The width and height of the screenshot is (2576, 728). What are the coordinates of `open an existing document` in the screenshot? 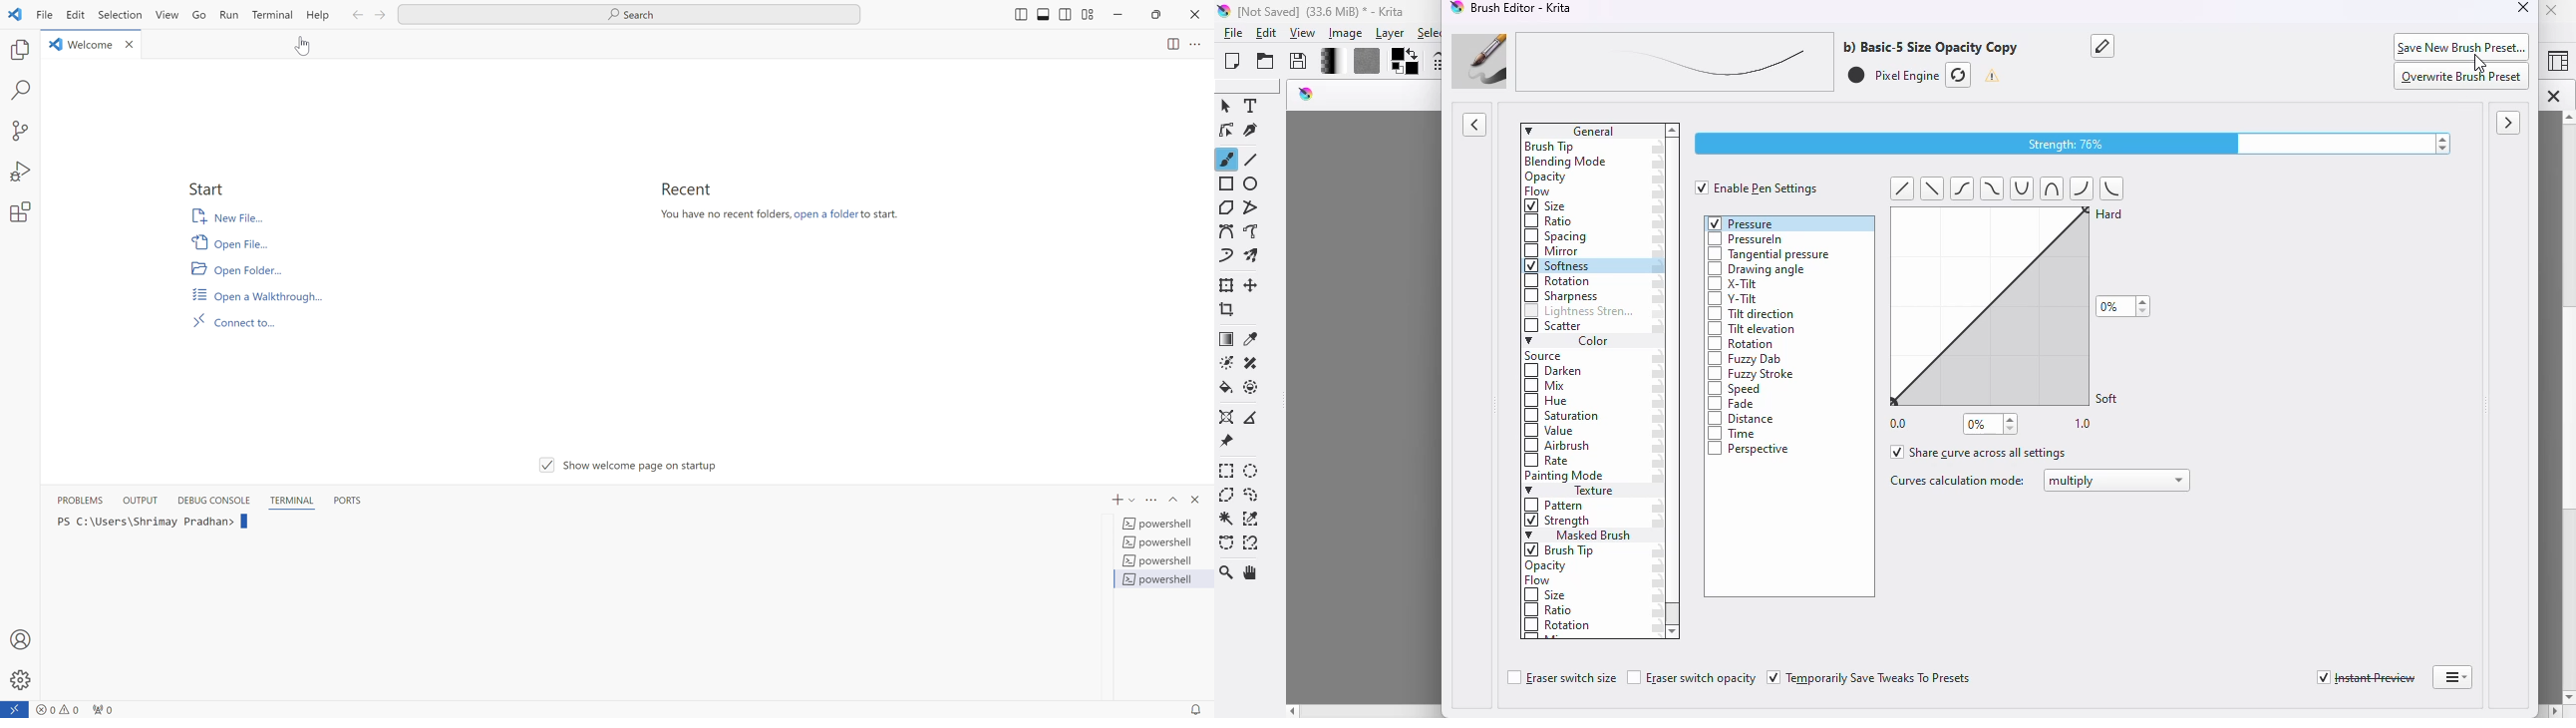 It's located at (1266, 61).